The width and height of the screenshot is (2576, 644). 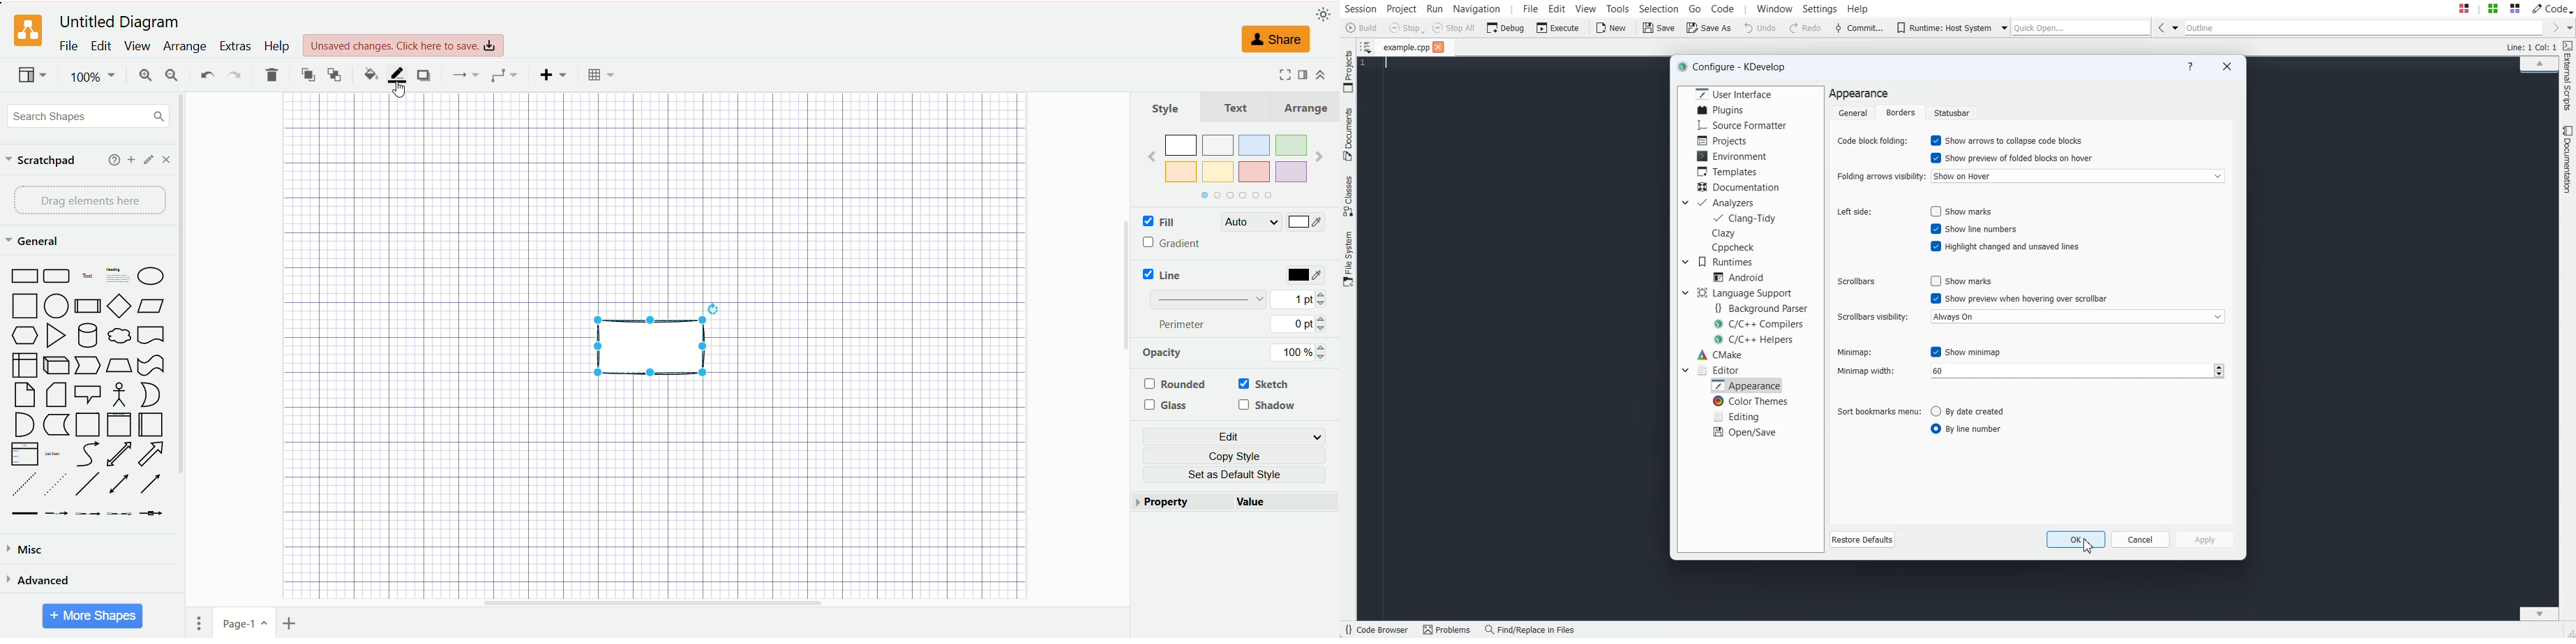 What do you see at coordinates (98, 45) in the screenshot?
I see `edit` at bounding box center [98, 45].